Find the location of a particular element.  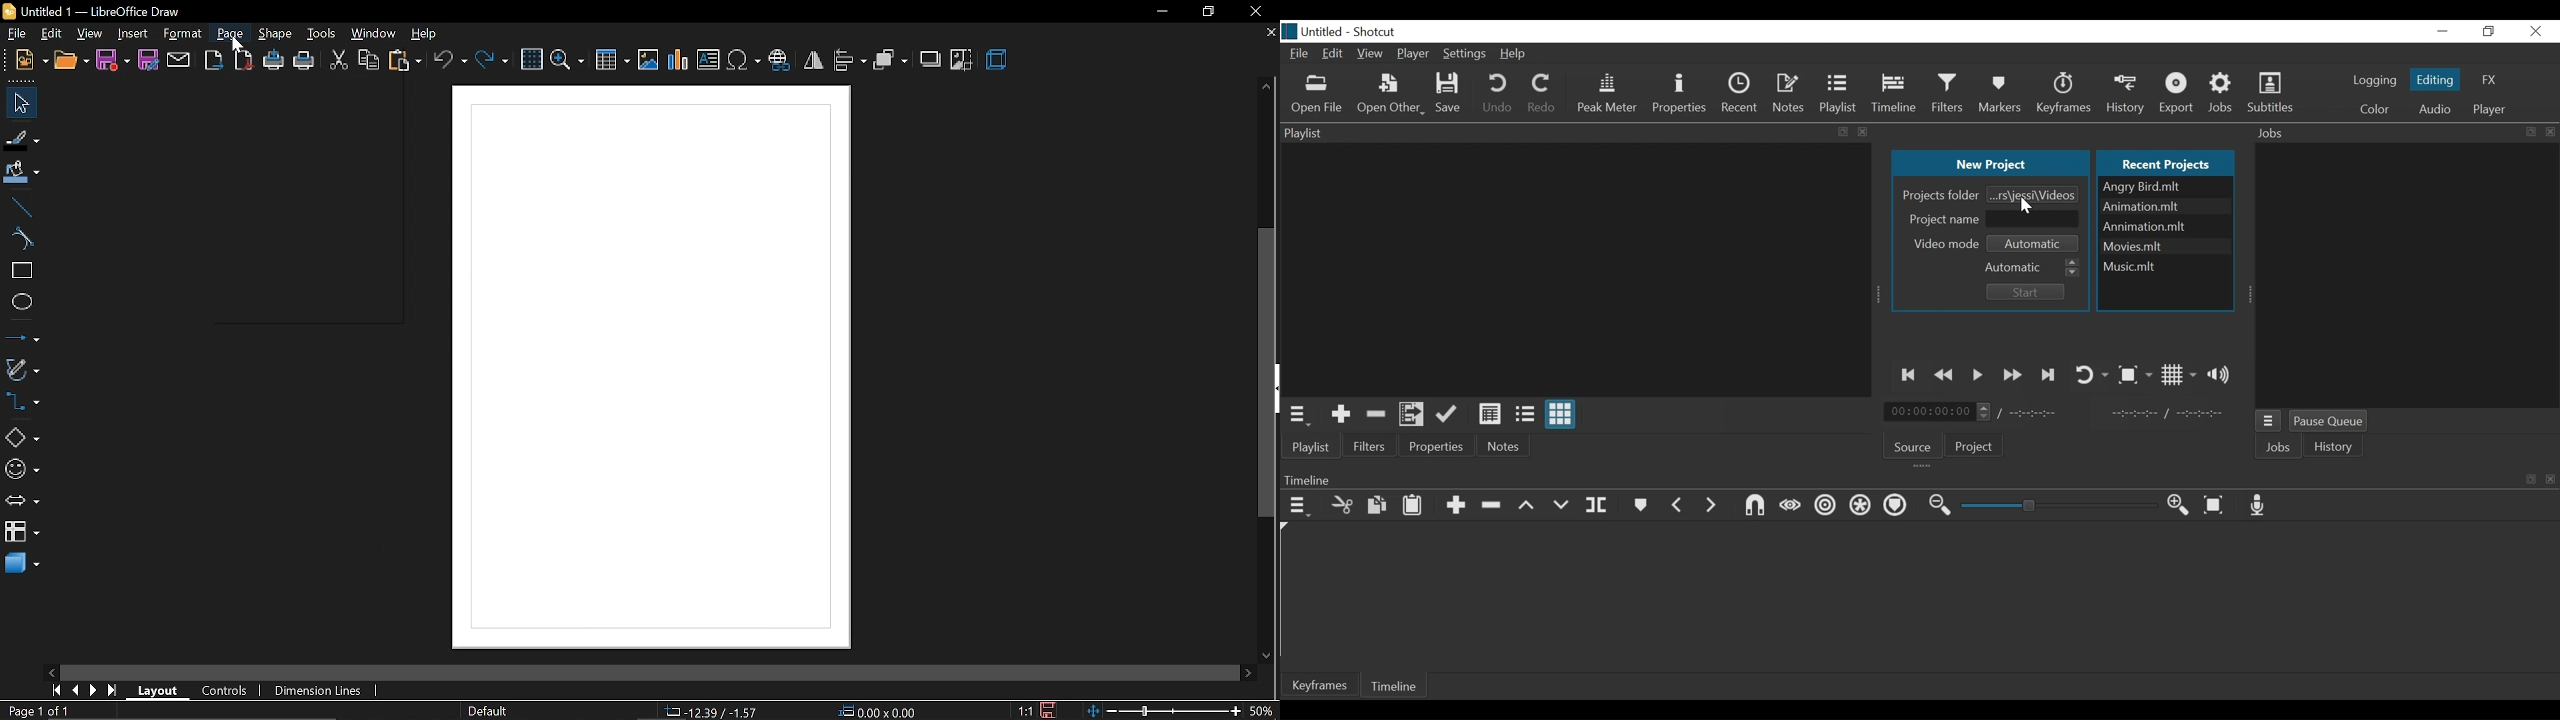

Toggle display grid on player is located at coordinates (2179, 375).